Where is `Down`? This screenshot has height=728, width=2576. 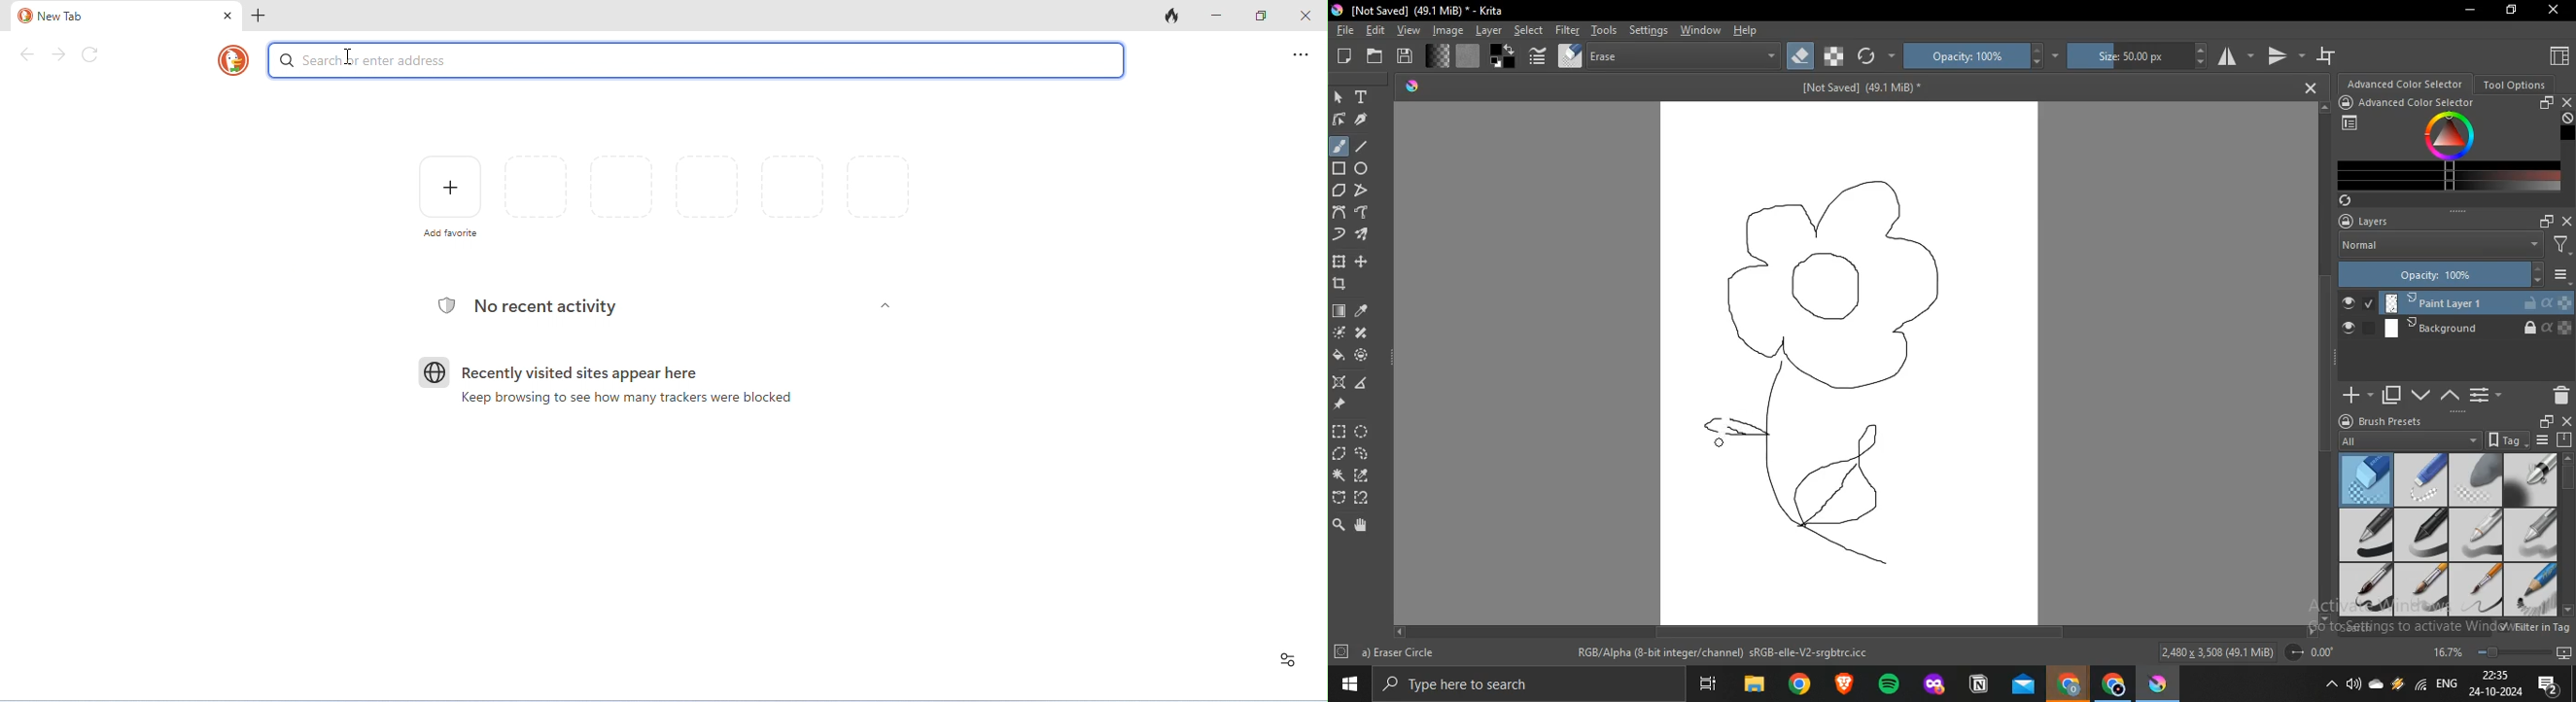 Down is located at coordinates (2568, 610).